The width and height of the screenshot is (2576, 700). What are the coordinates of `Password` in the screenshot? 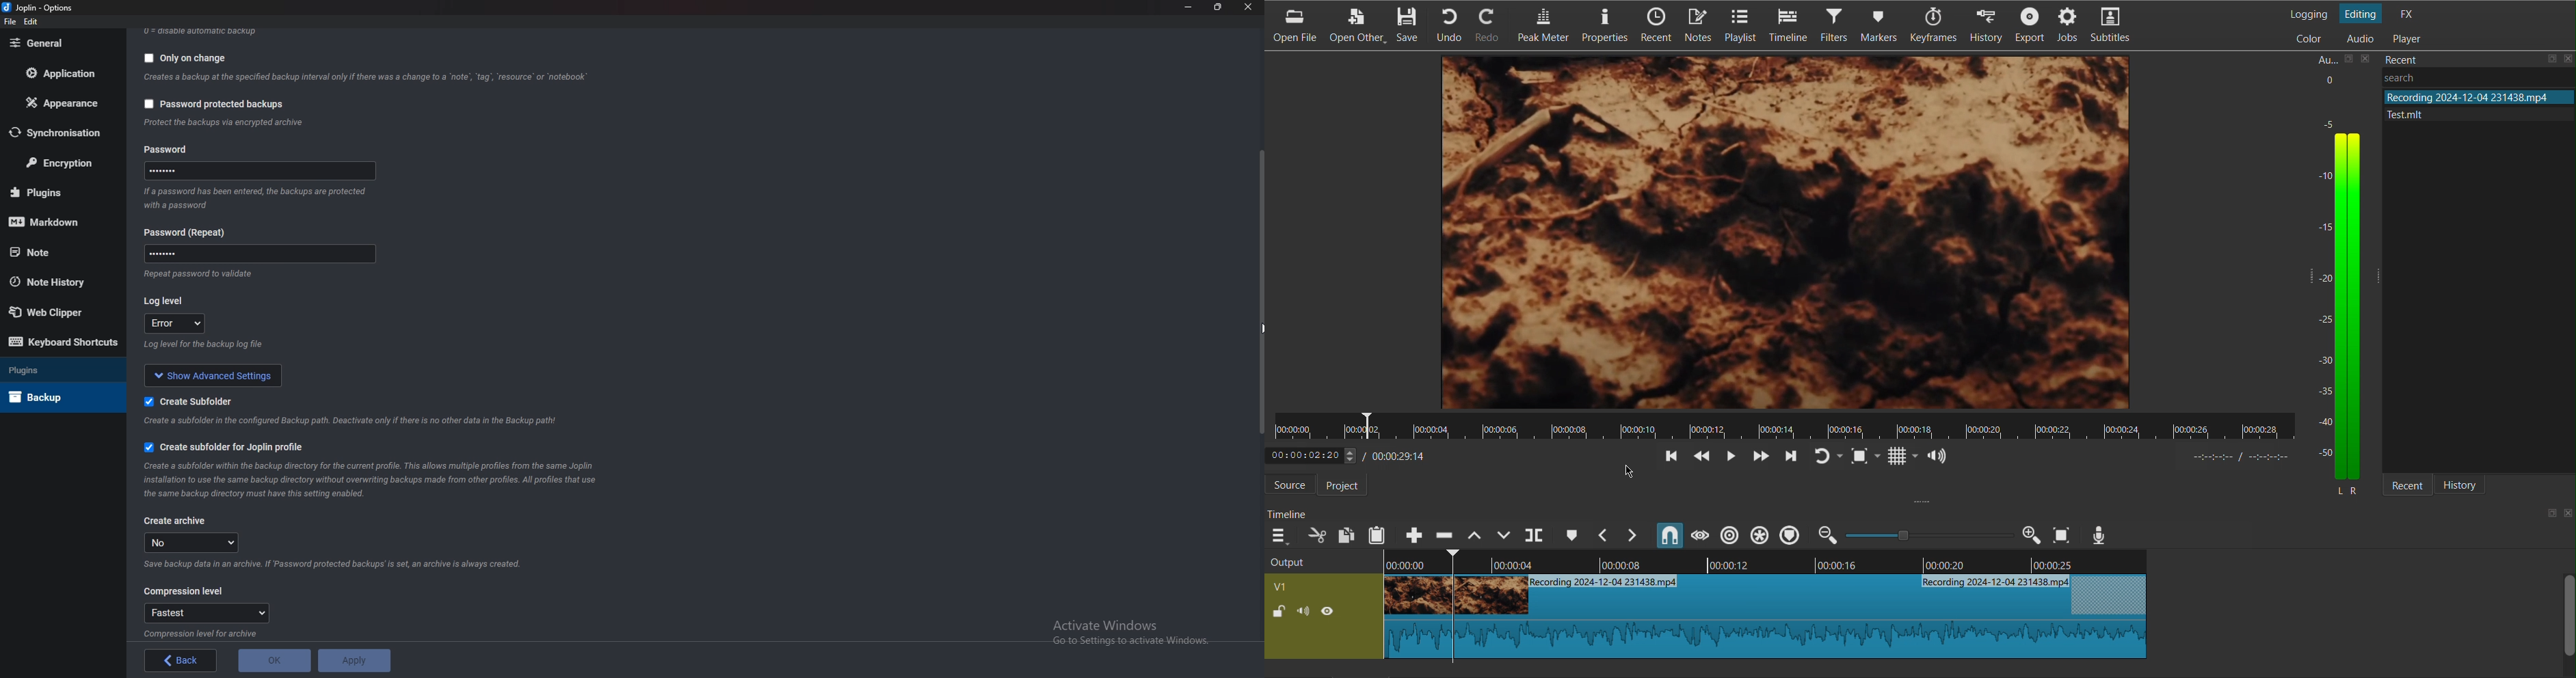 It's located at (259, 172).